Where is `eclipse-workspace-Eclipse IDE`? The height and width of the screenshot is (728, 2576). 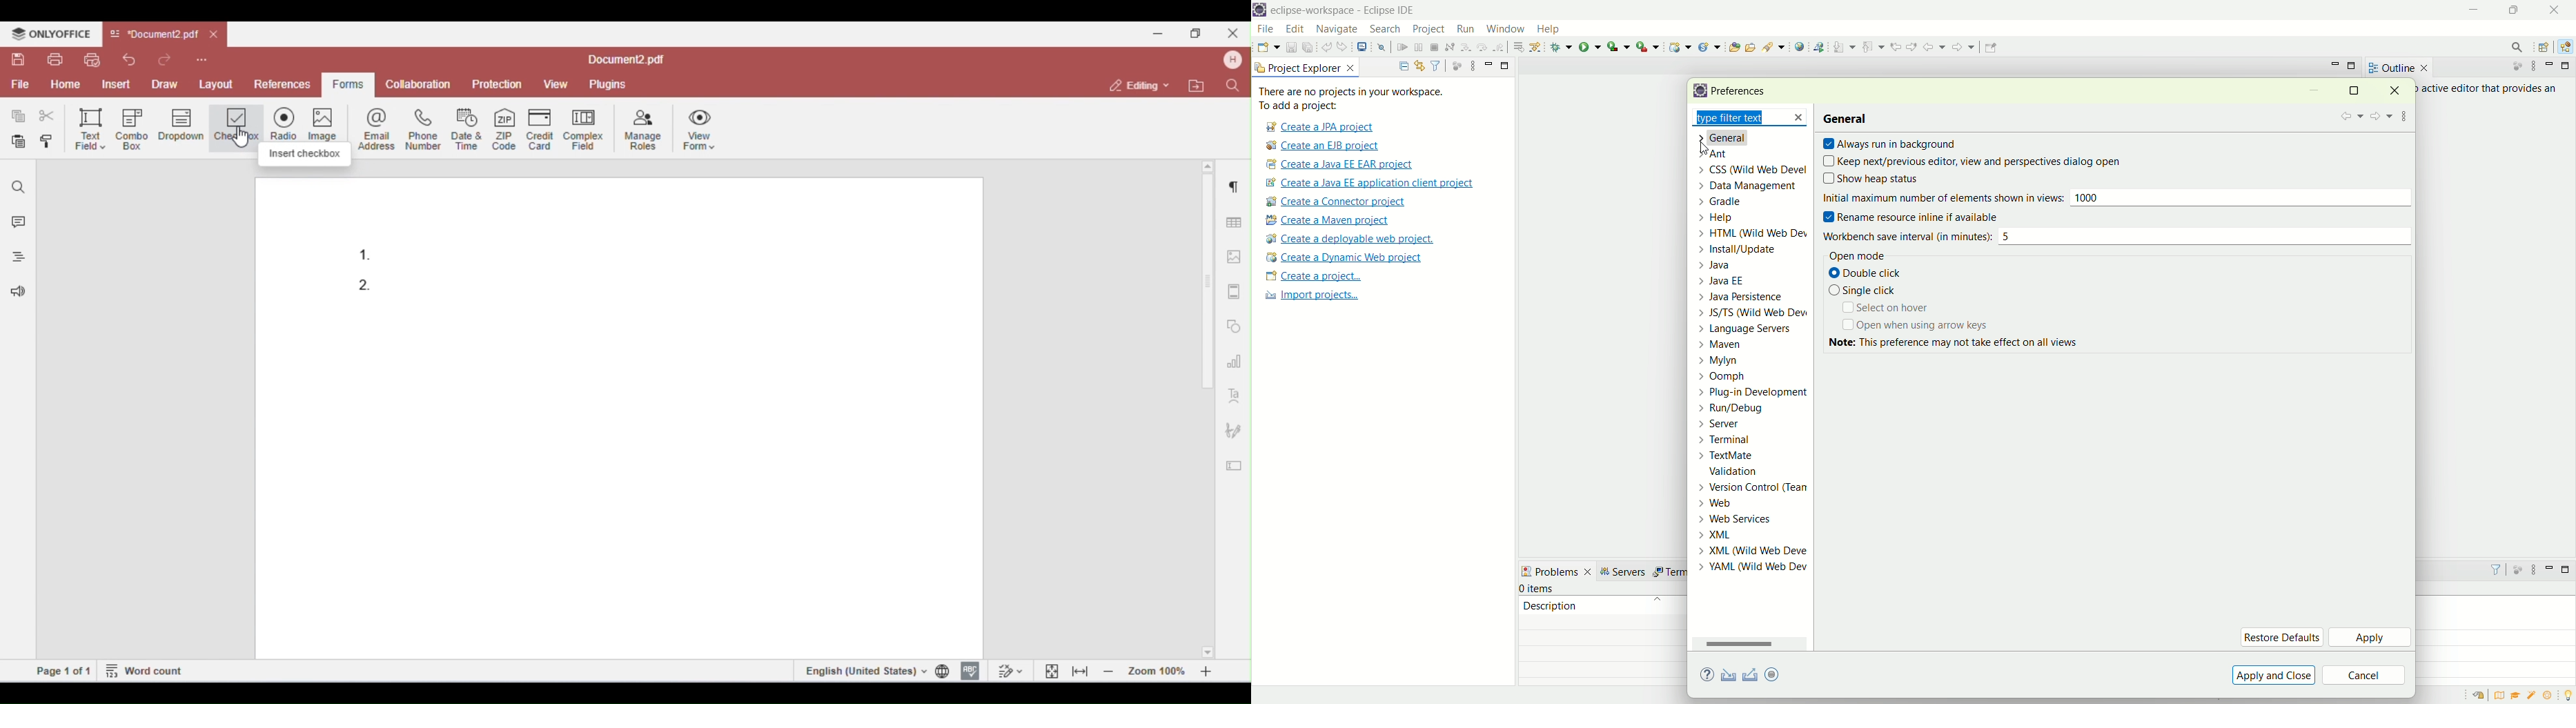 eclipse-workspace-Eclipse IDE is located at coordinates (1341, 11).